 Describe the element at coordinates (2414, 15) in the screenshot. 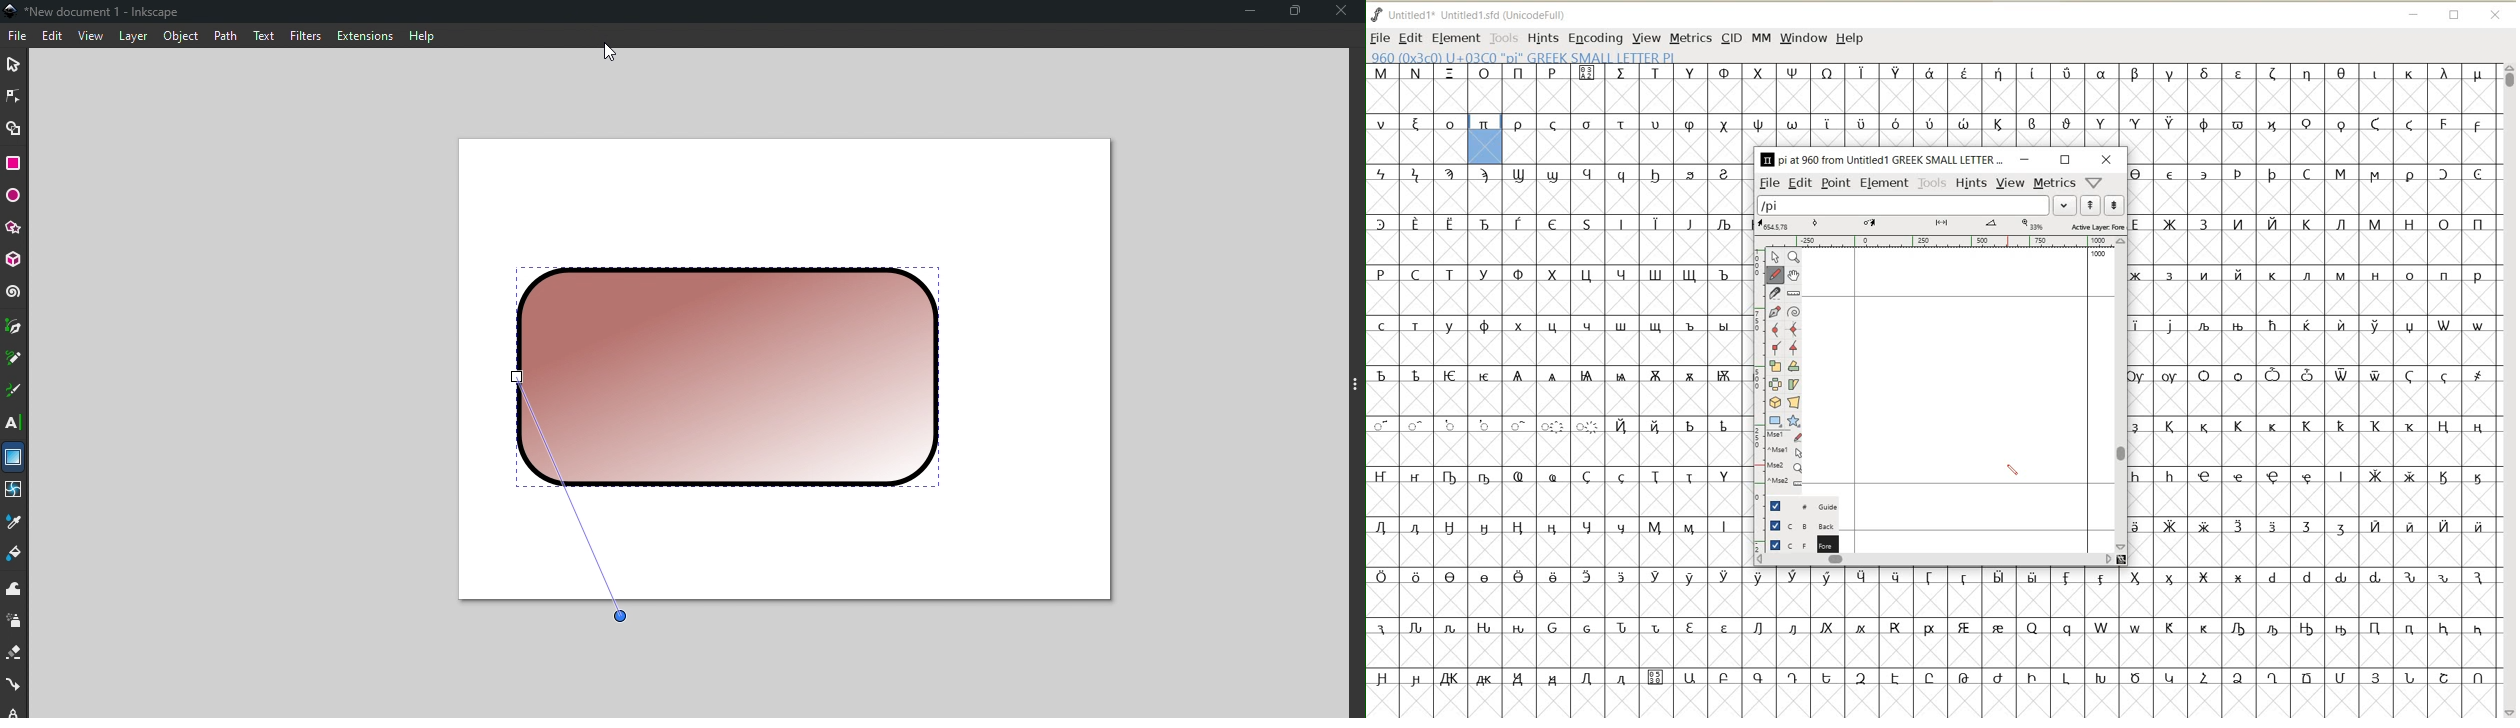

I see `MINIMIZE` at that location.